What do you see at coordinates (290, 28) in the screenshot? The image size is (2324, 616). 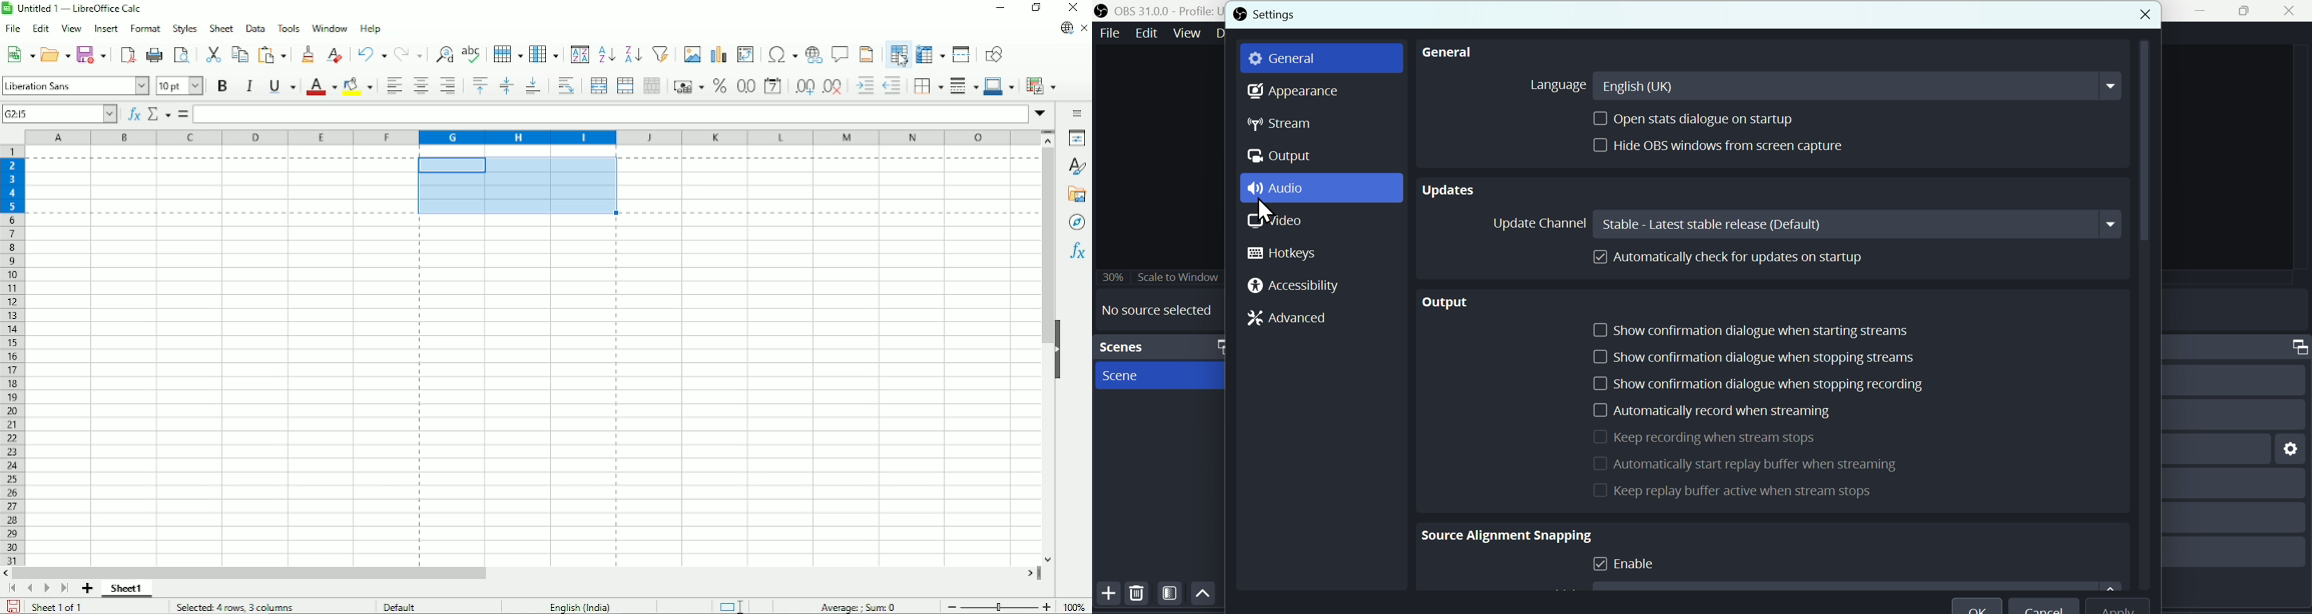 I see `Tools` at bounding box center [290, 28].